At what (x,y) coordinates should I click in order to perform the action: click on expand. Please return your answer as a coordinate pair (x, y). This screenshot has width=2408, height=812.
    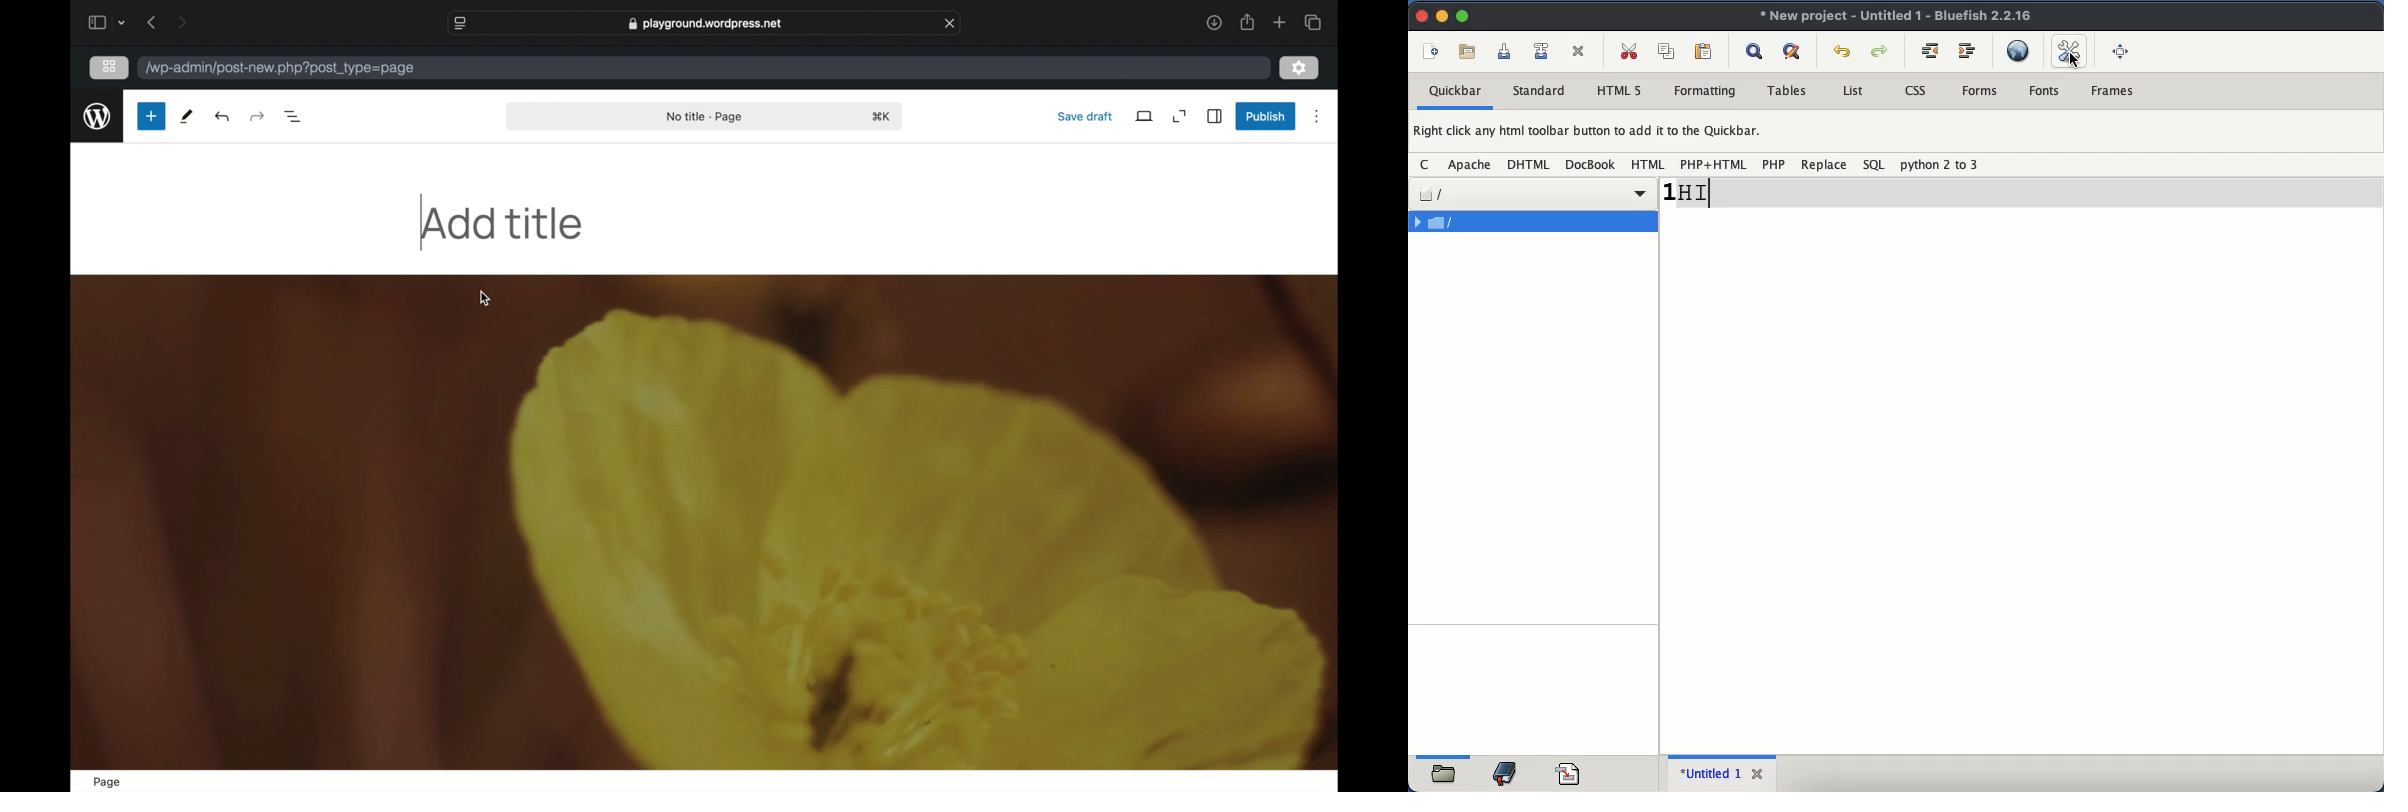
    Looking at the image, I should click on (1179, 117).